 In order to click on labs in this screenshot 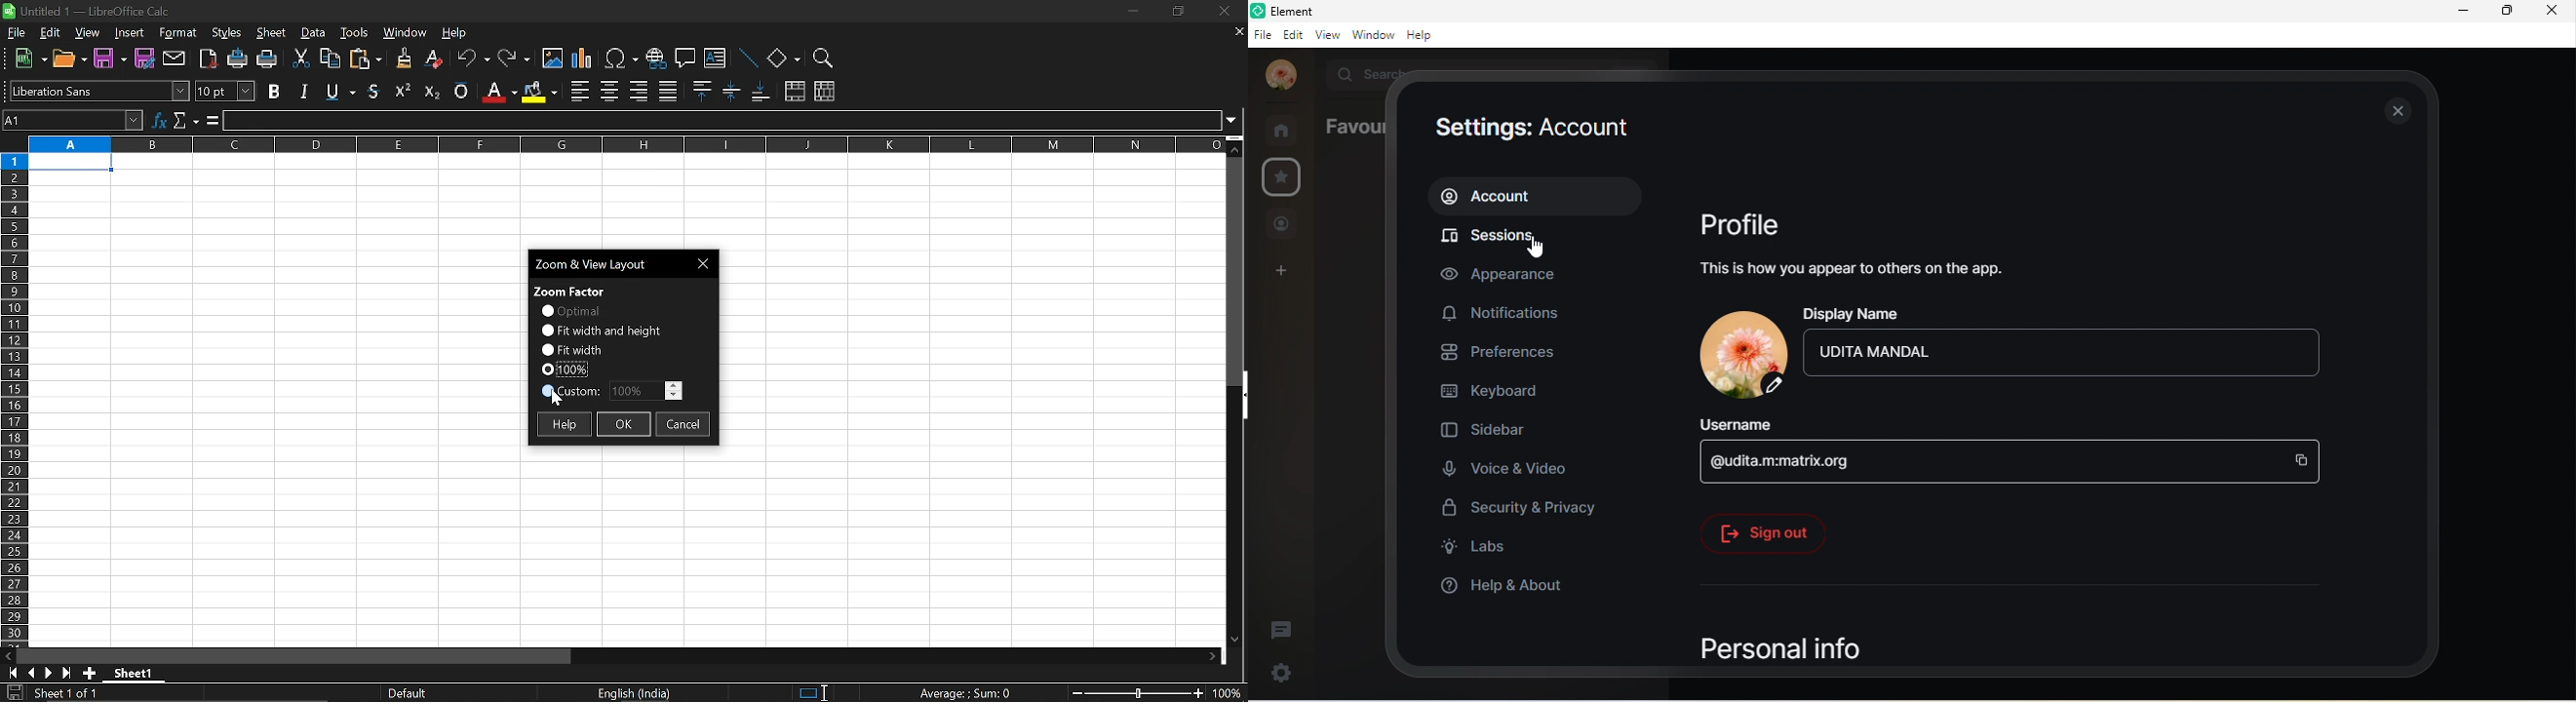, I will do `click(1482, 549)`.